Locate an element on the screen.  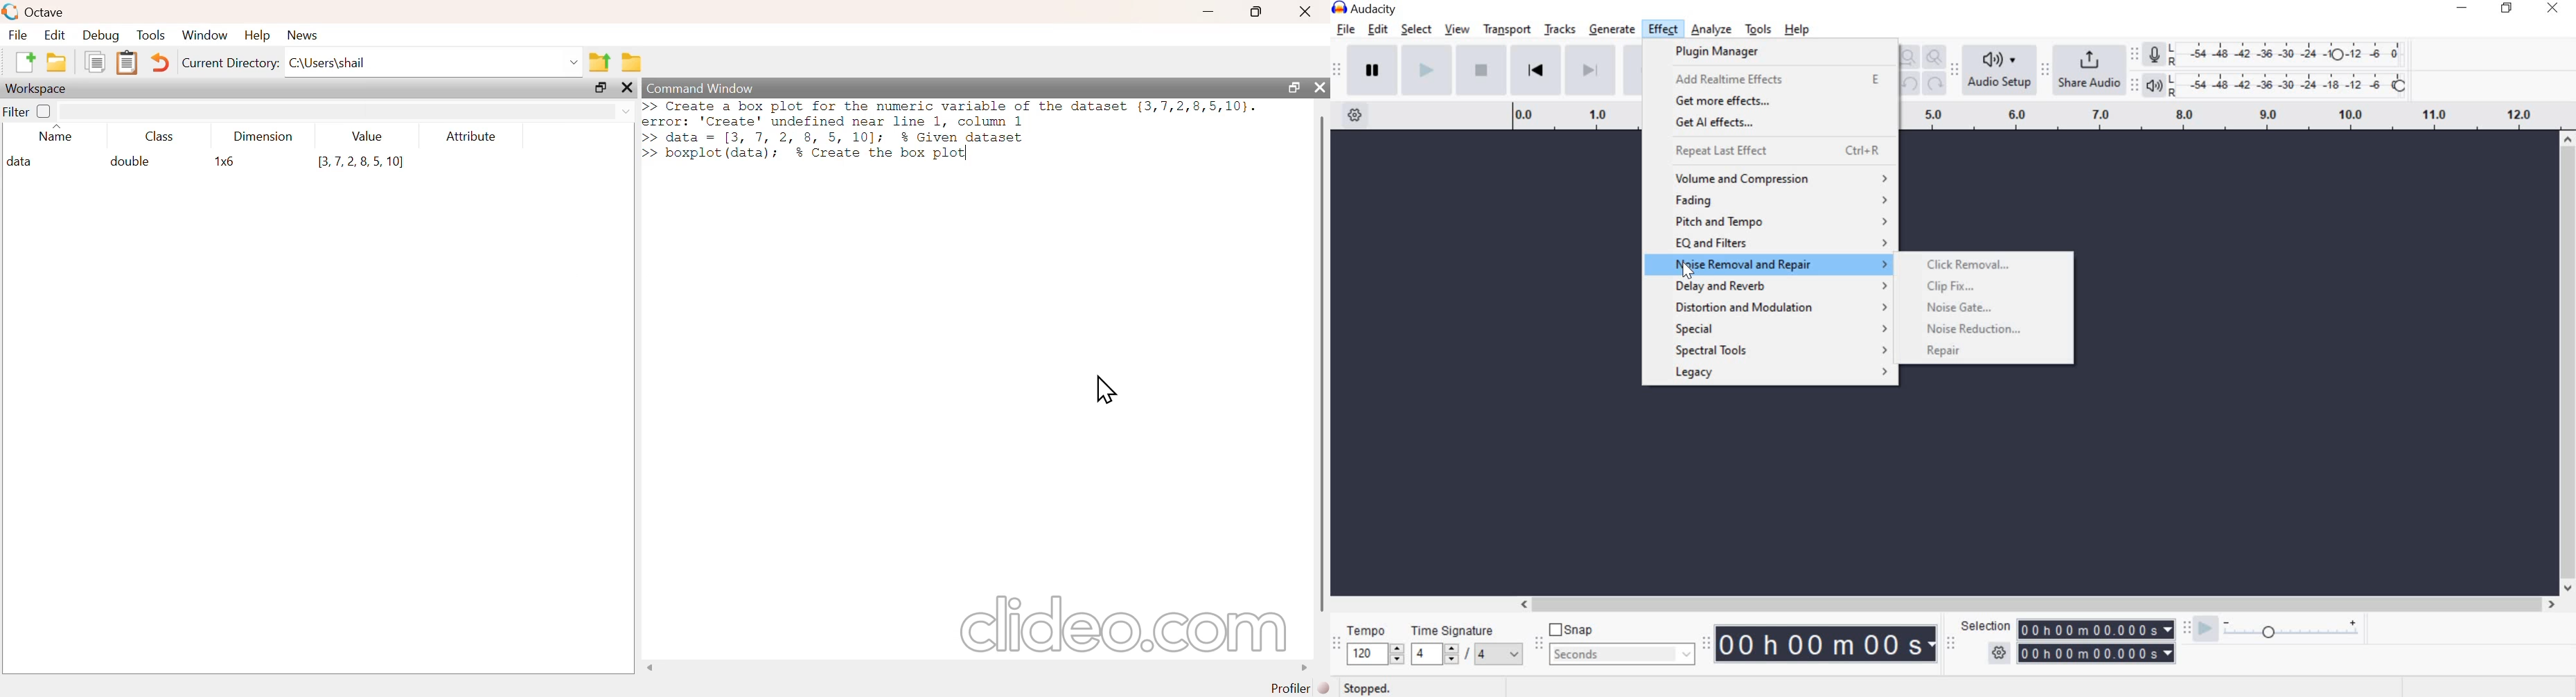
minimize is located at coordinates (1208, 12).